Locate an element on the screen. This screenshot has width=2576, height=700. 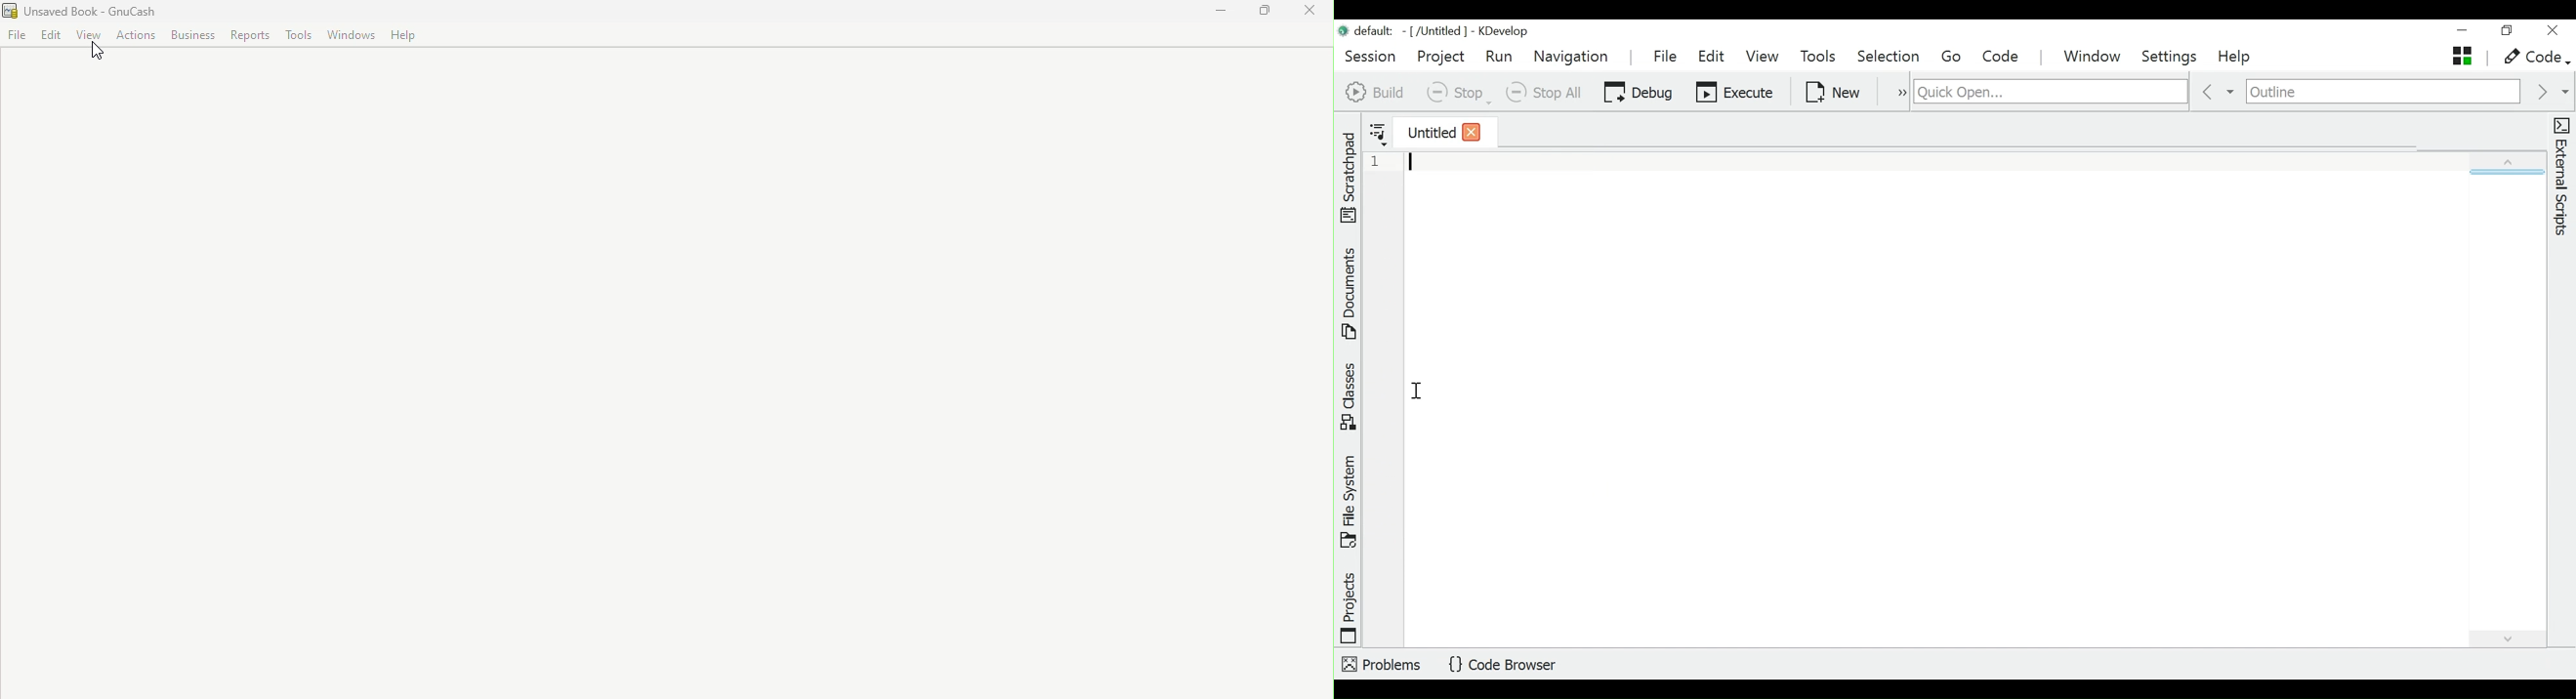
View is located at coordinates (91, 35).